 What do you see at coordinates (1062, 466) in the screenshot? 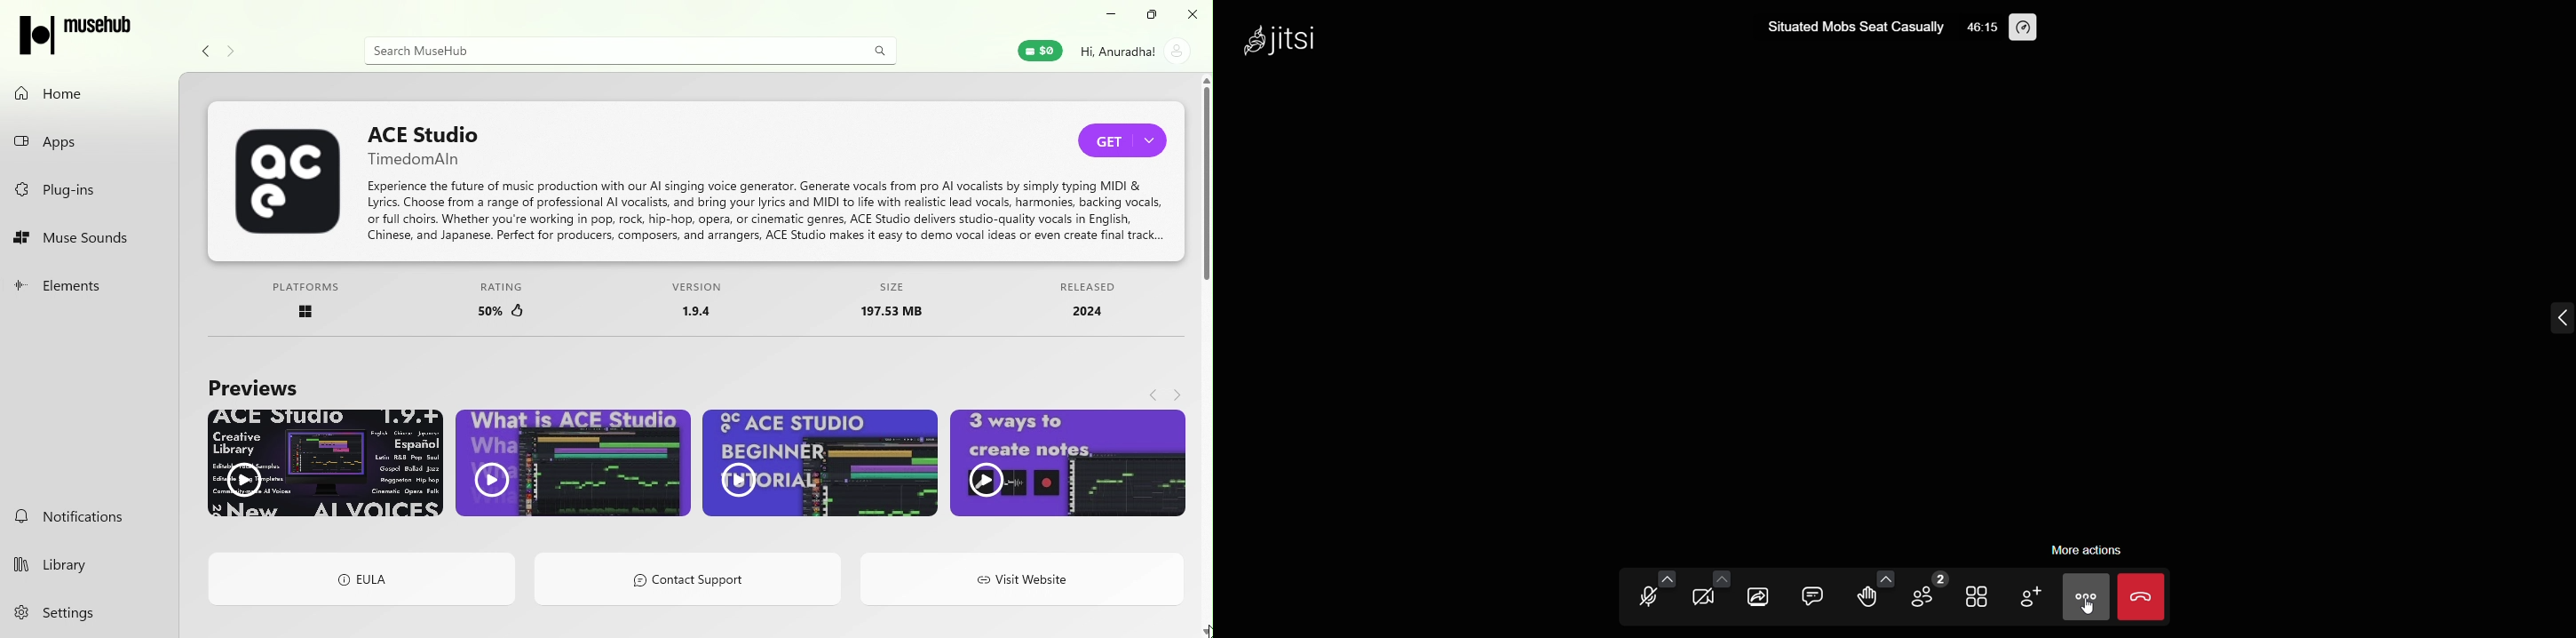
I see `Video preview` at bounding box center [1062, 466].